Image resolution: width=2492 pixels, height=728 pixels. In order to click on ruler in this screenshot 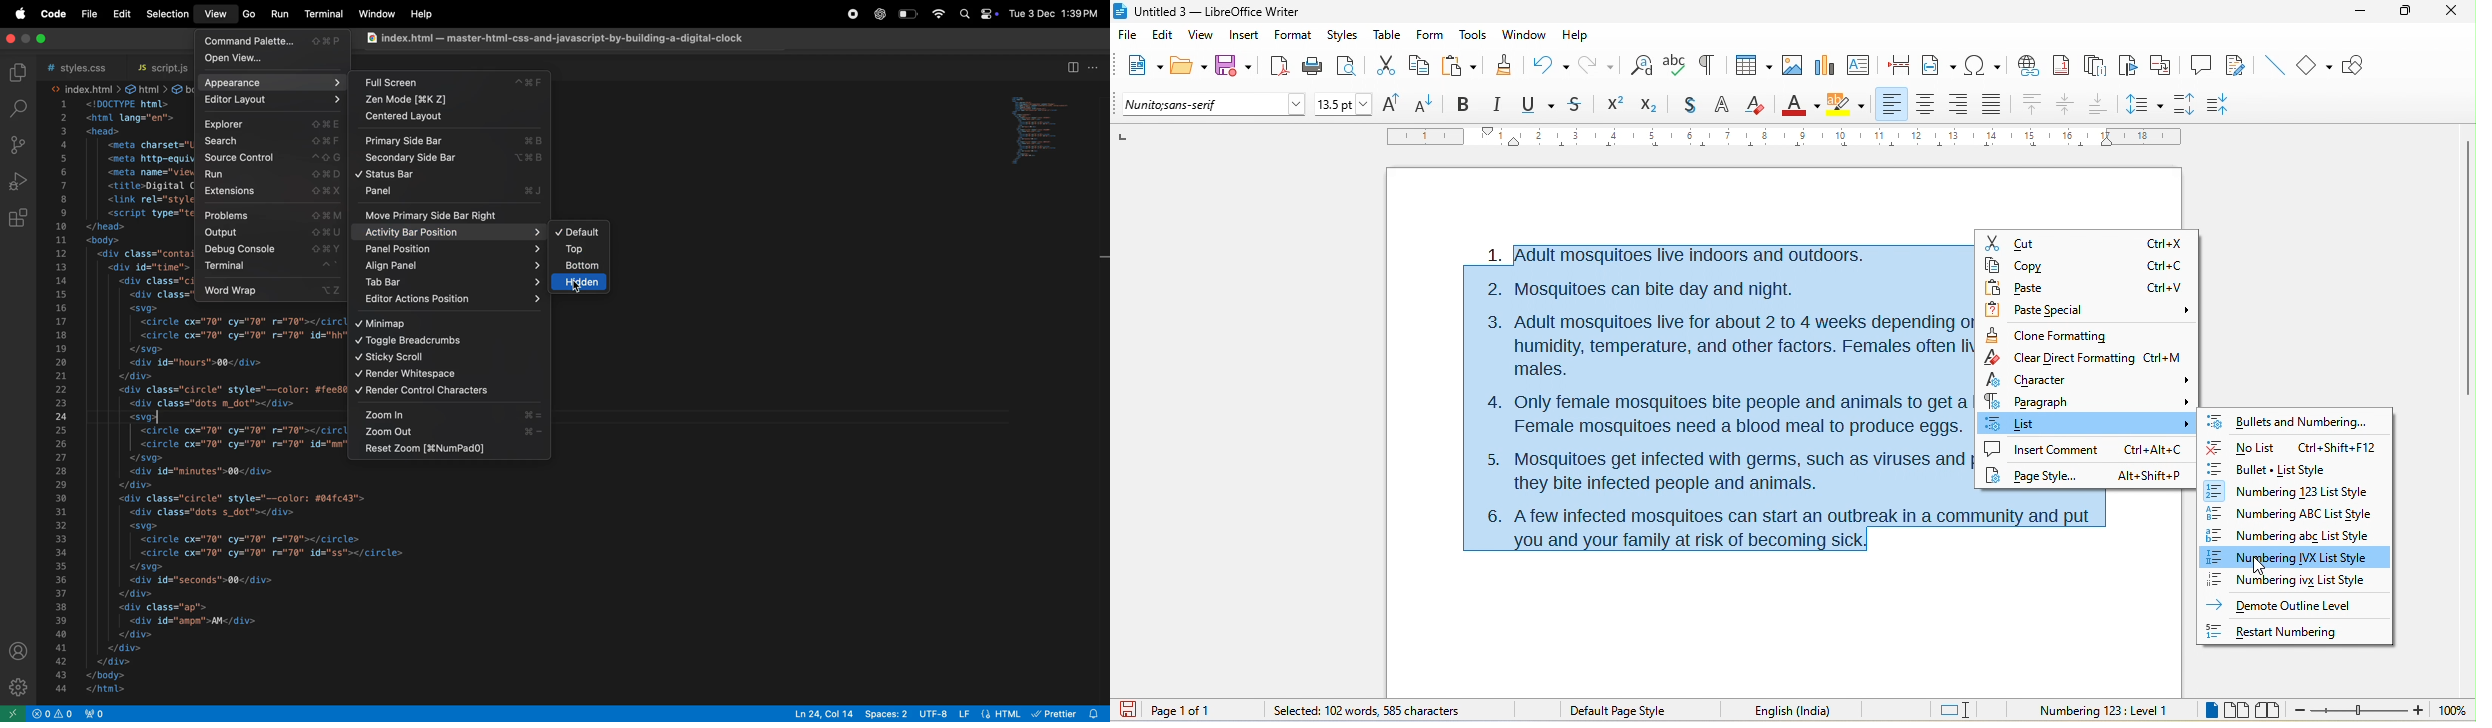, I will do `click(1783, 137)`.